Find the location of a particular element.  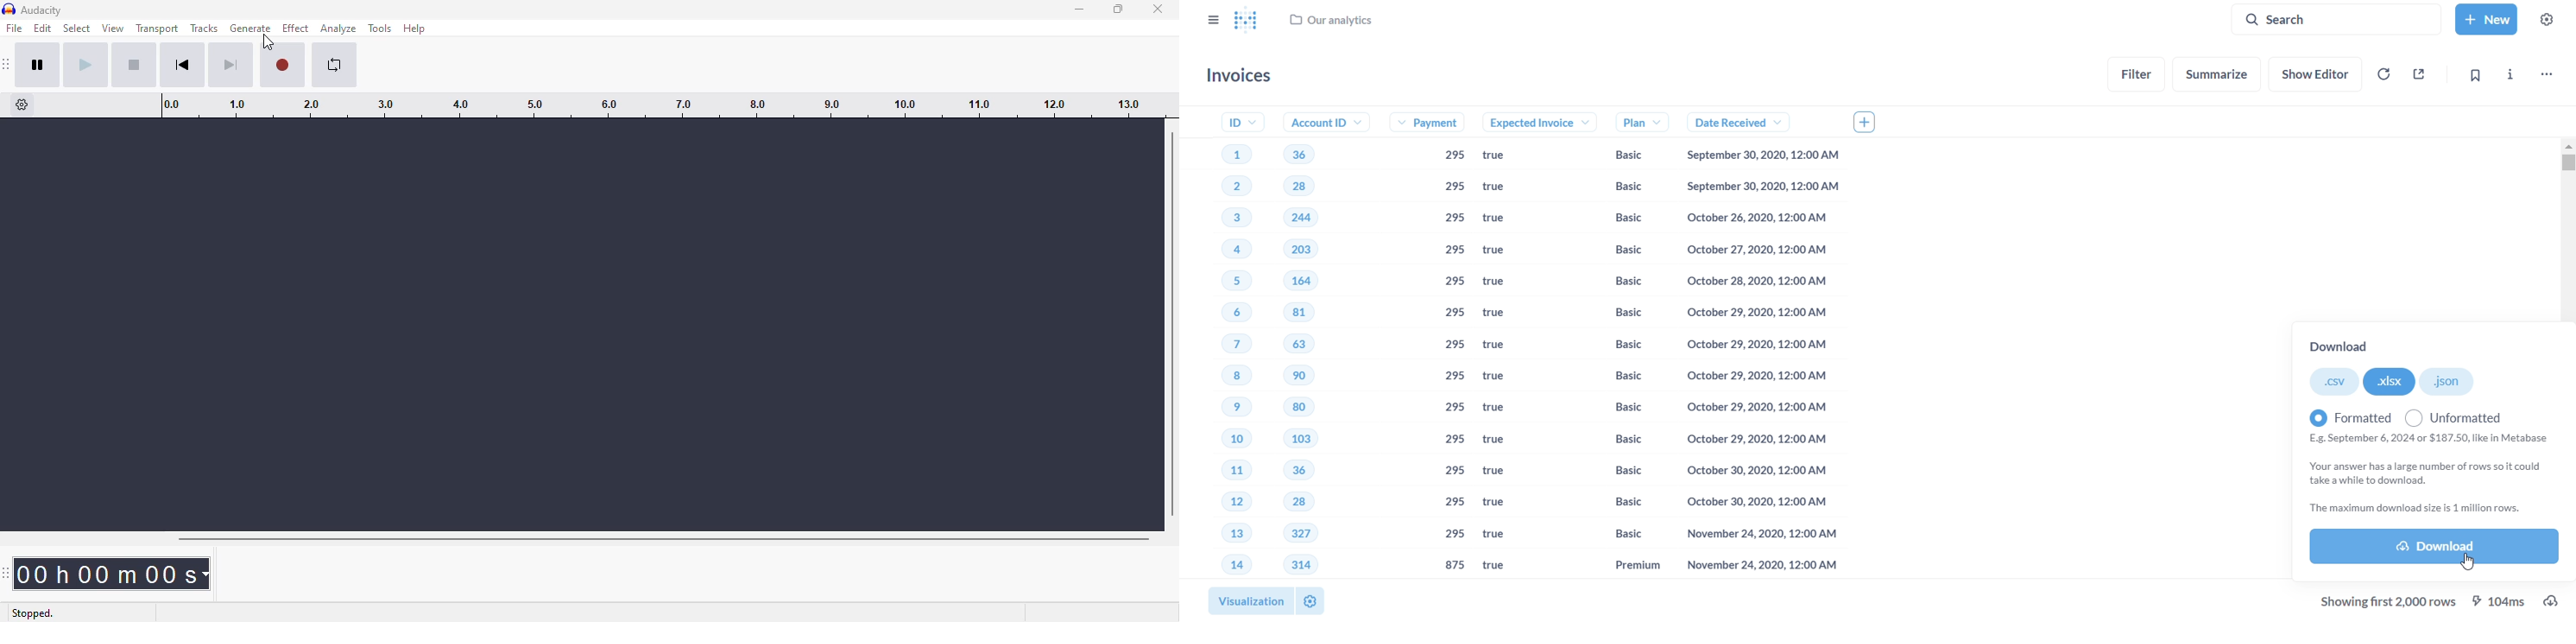

ID is located at coordinates (1235, 122).